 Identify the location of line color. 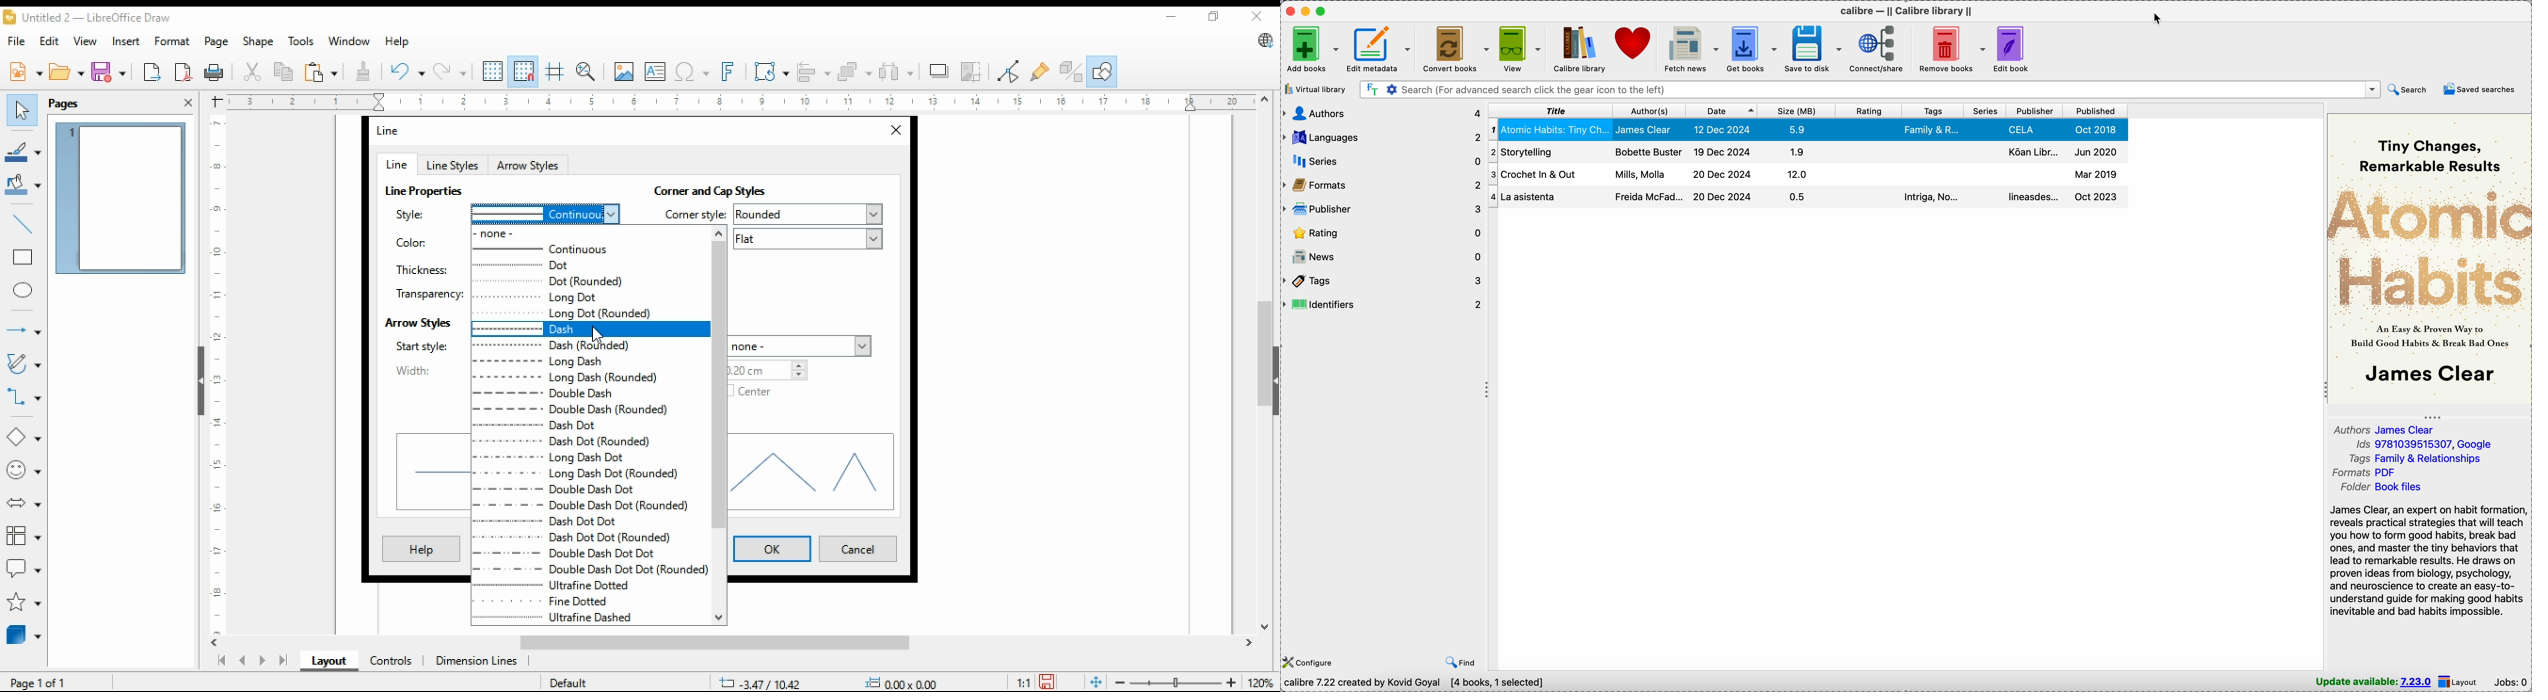
(23, 150).